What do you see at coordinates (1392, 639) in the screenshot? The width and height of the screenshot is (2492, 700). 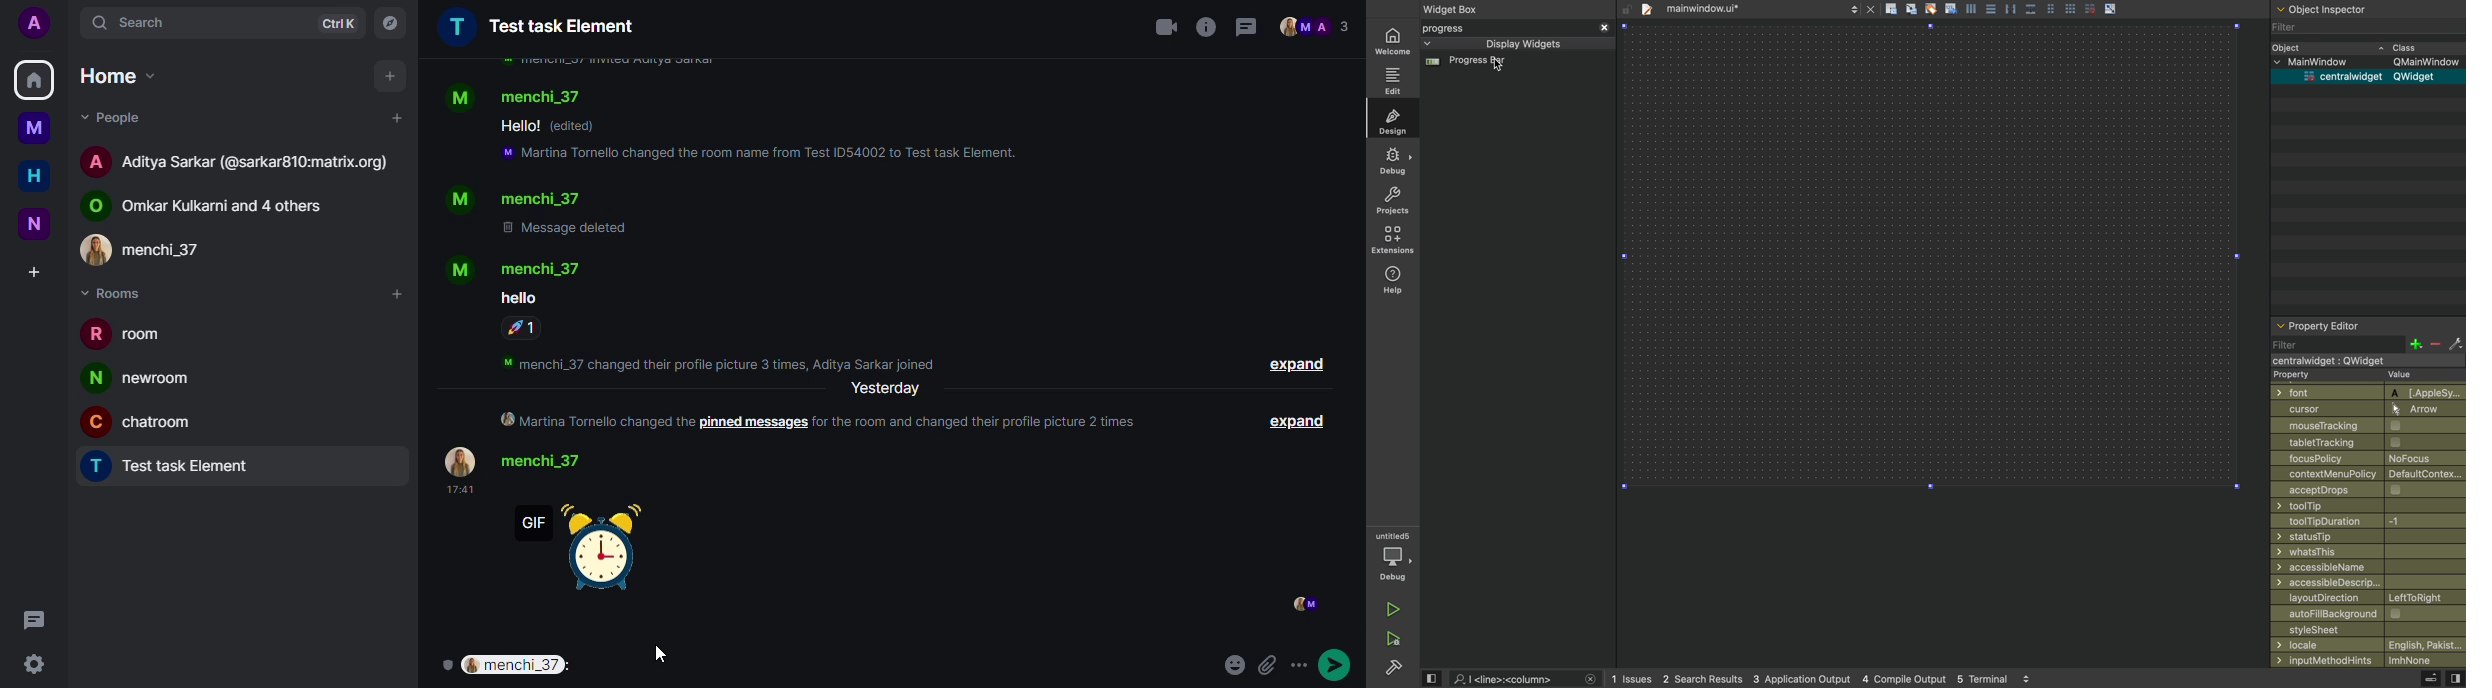 I see `run and build` at bounding box center [1392, 639].